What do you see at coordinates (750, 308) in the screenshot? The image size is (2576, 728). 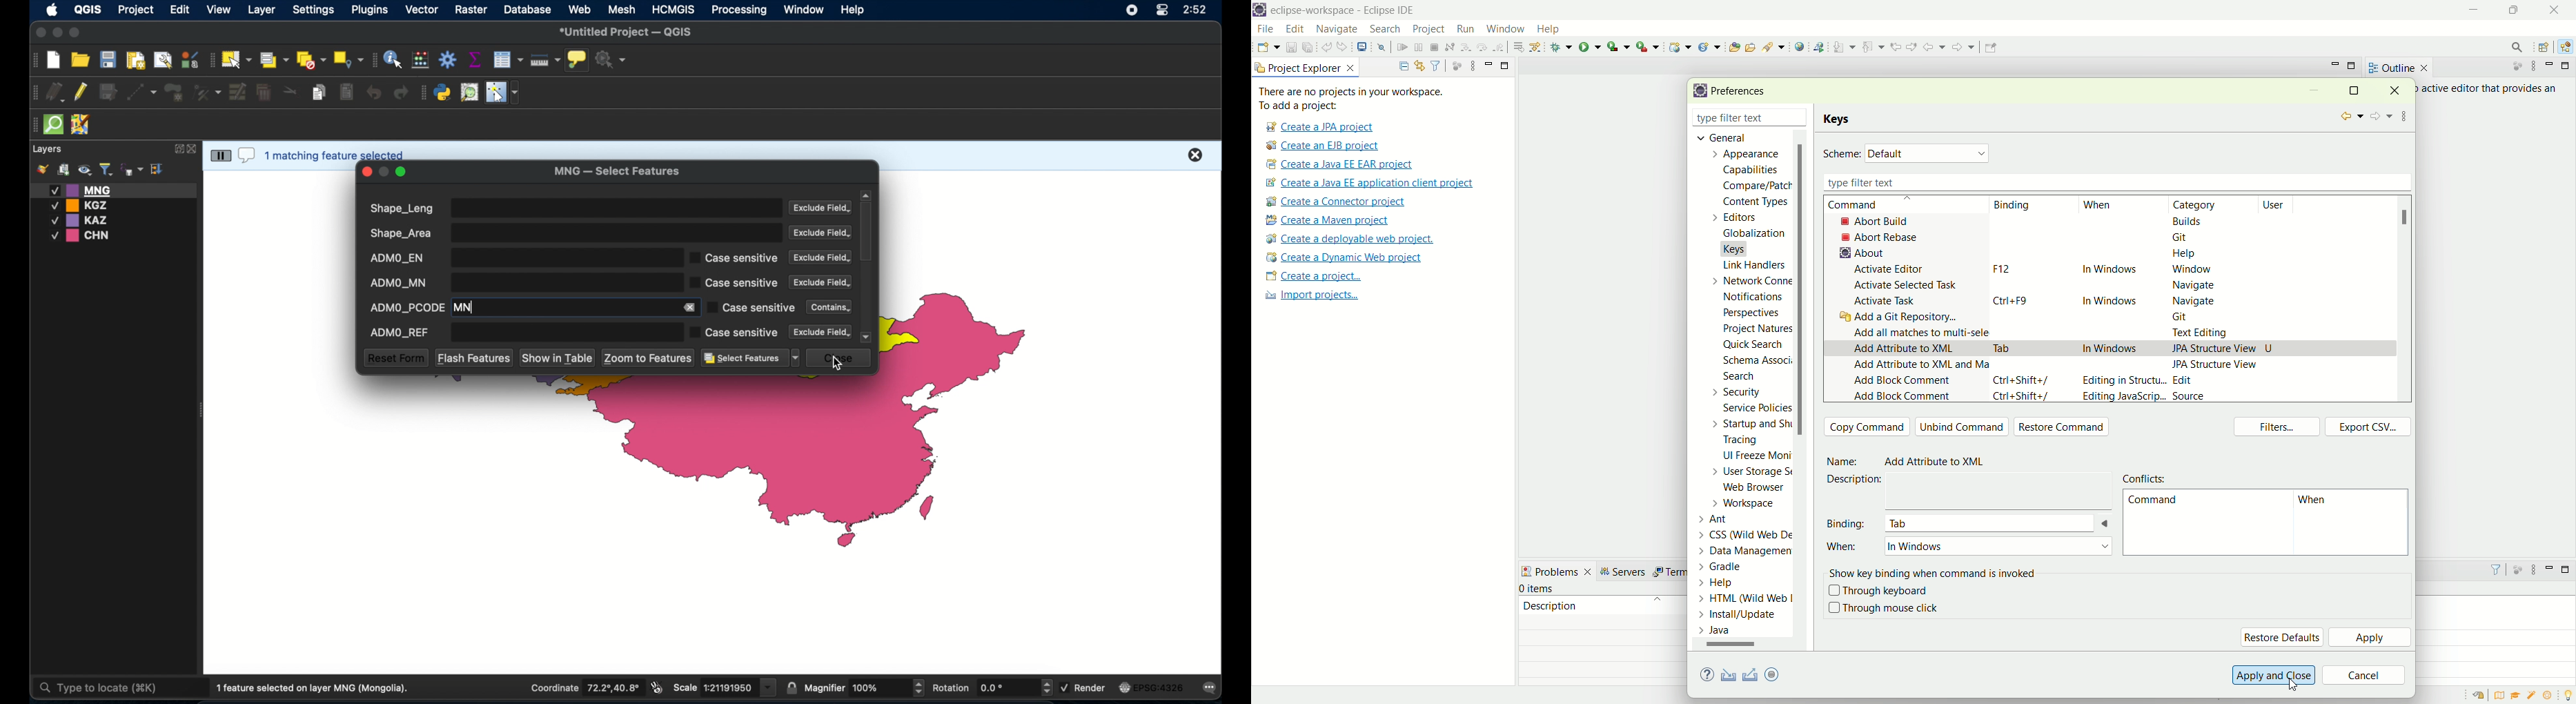 I see `case sensitive` at bounding box center [750, 308].